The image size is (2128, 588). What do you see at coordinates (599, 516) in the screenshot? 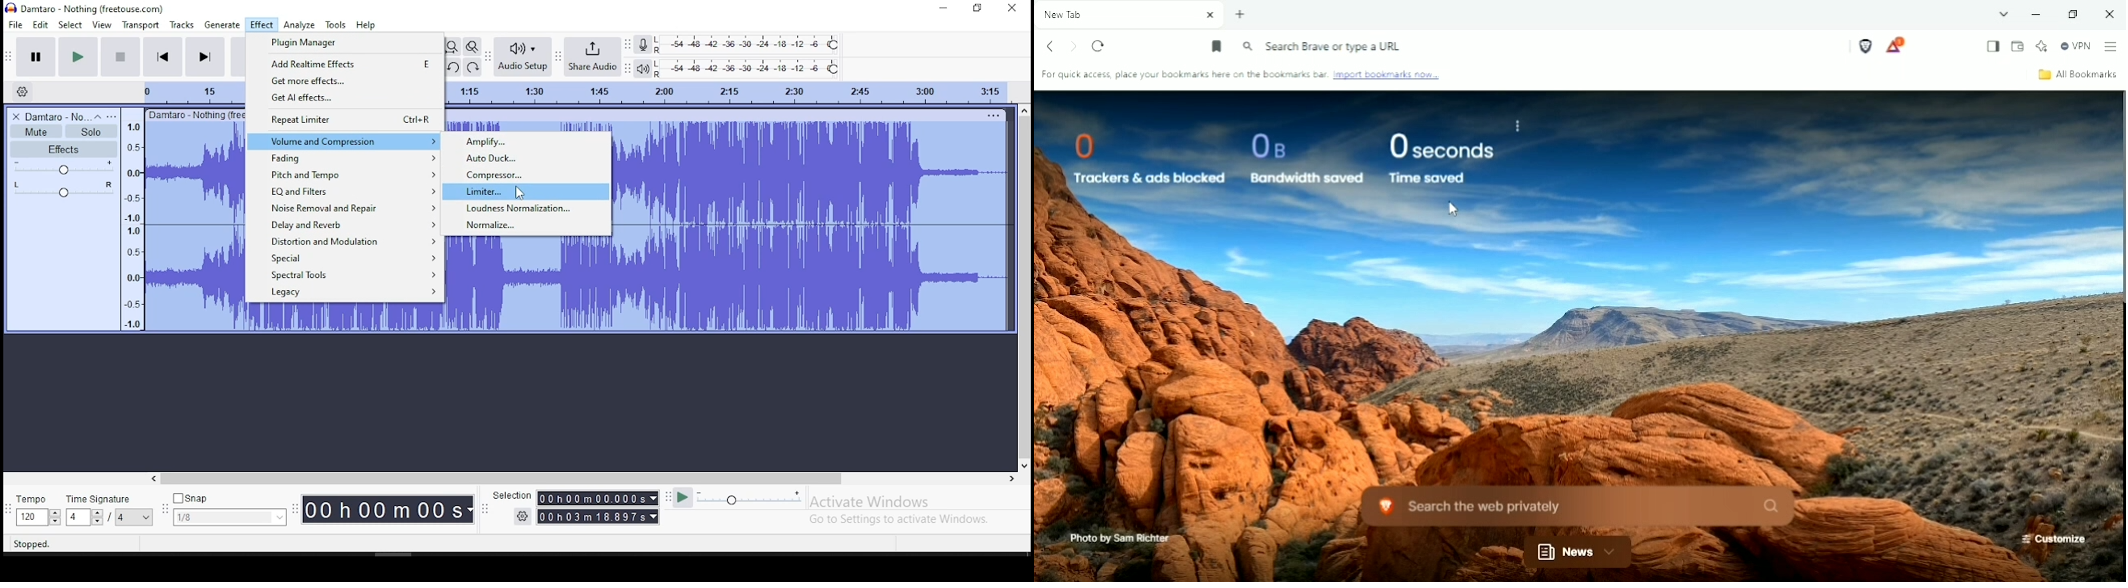
I see `00 h 00 m 00.000 s` at bounding box center [599, 516].